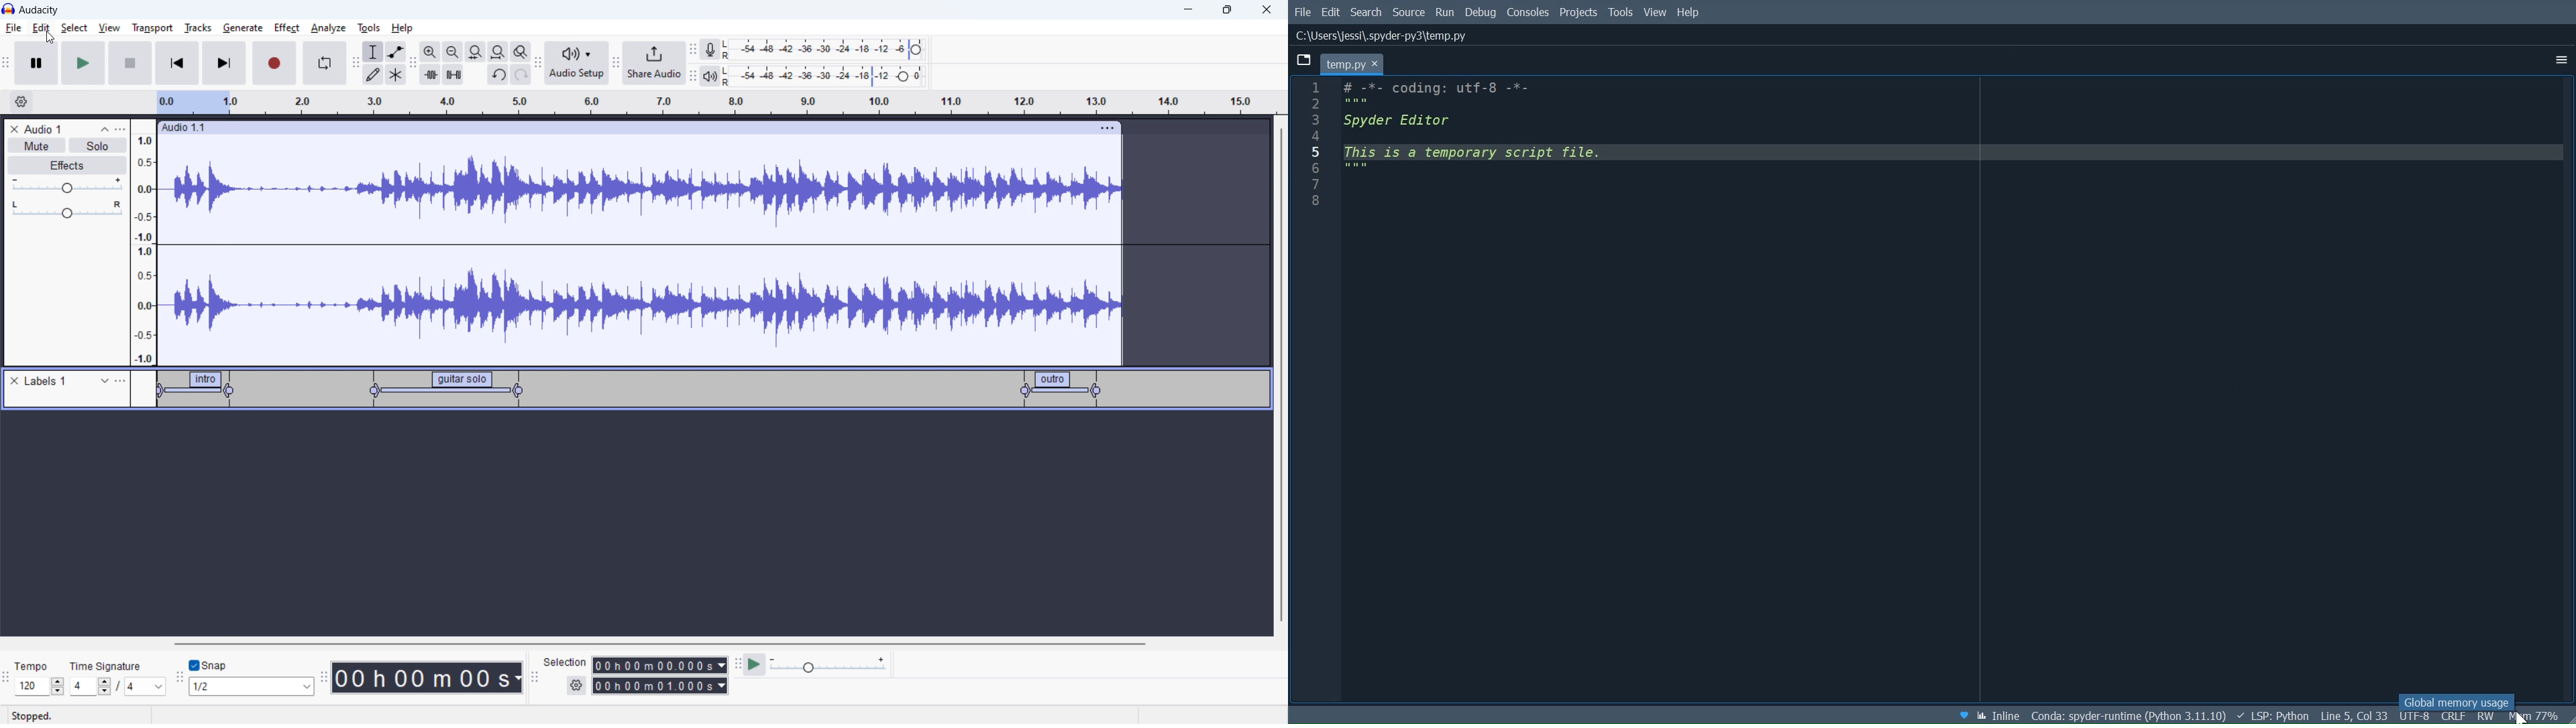 The height and width of the screenshot is (728, 2576). What do you see at coordinates (5, 680) in the screenshot?
I see `time signature toolbar` at bounding box center [5, 680].